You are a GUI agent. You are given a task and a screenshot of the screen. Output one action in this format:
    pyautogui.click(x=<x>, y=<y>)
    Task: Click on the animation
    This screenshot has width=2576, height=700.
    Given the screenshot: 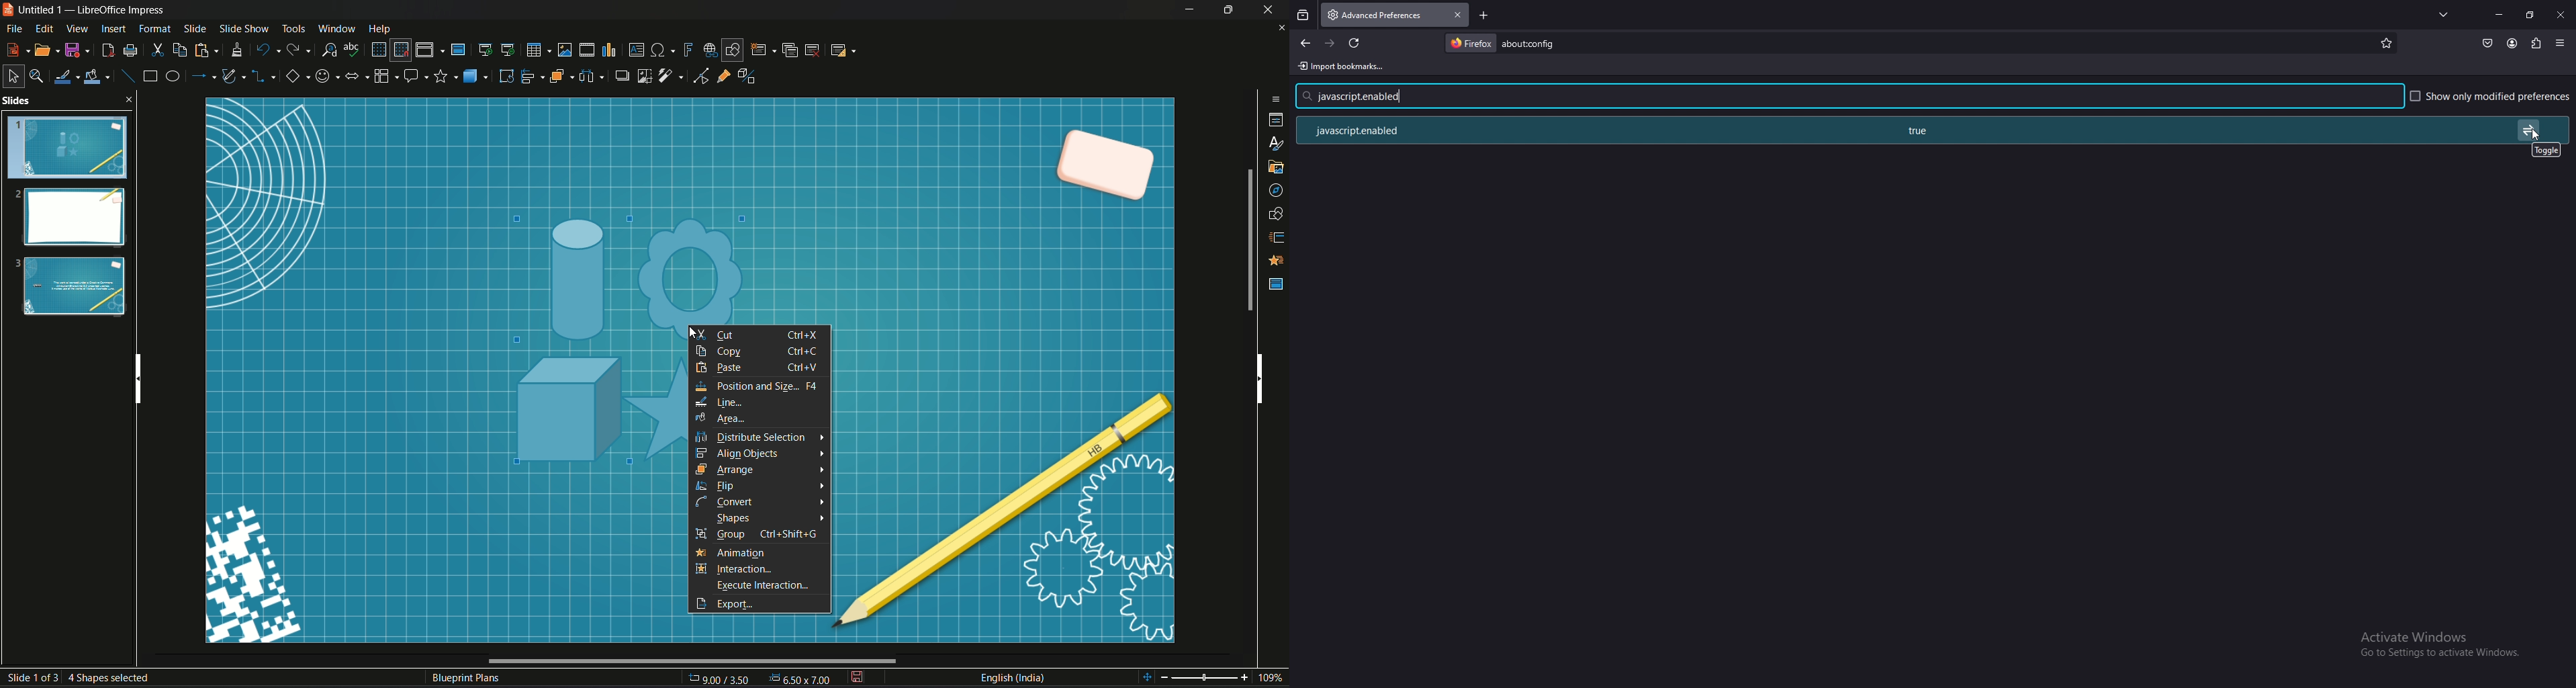 What is the action you would take?
    pyautogui.click(x=740, y=554)
    